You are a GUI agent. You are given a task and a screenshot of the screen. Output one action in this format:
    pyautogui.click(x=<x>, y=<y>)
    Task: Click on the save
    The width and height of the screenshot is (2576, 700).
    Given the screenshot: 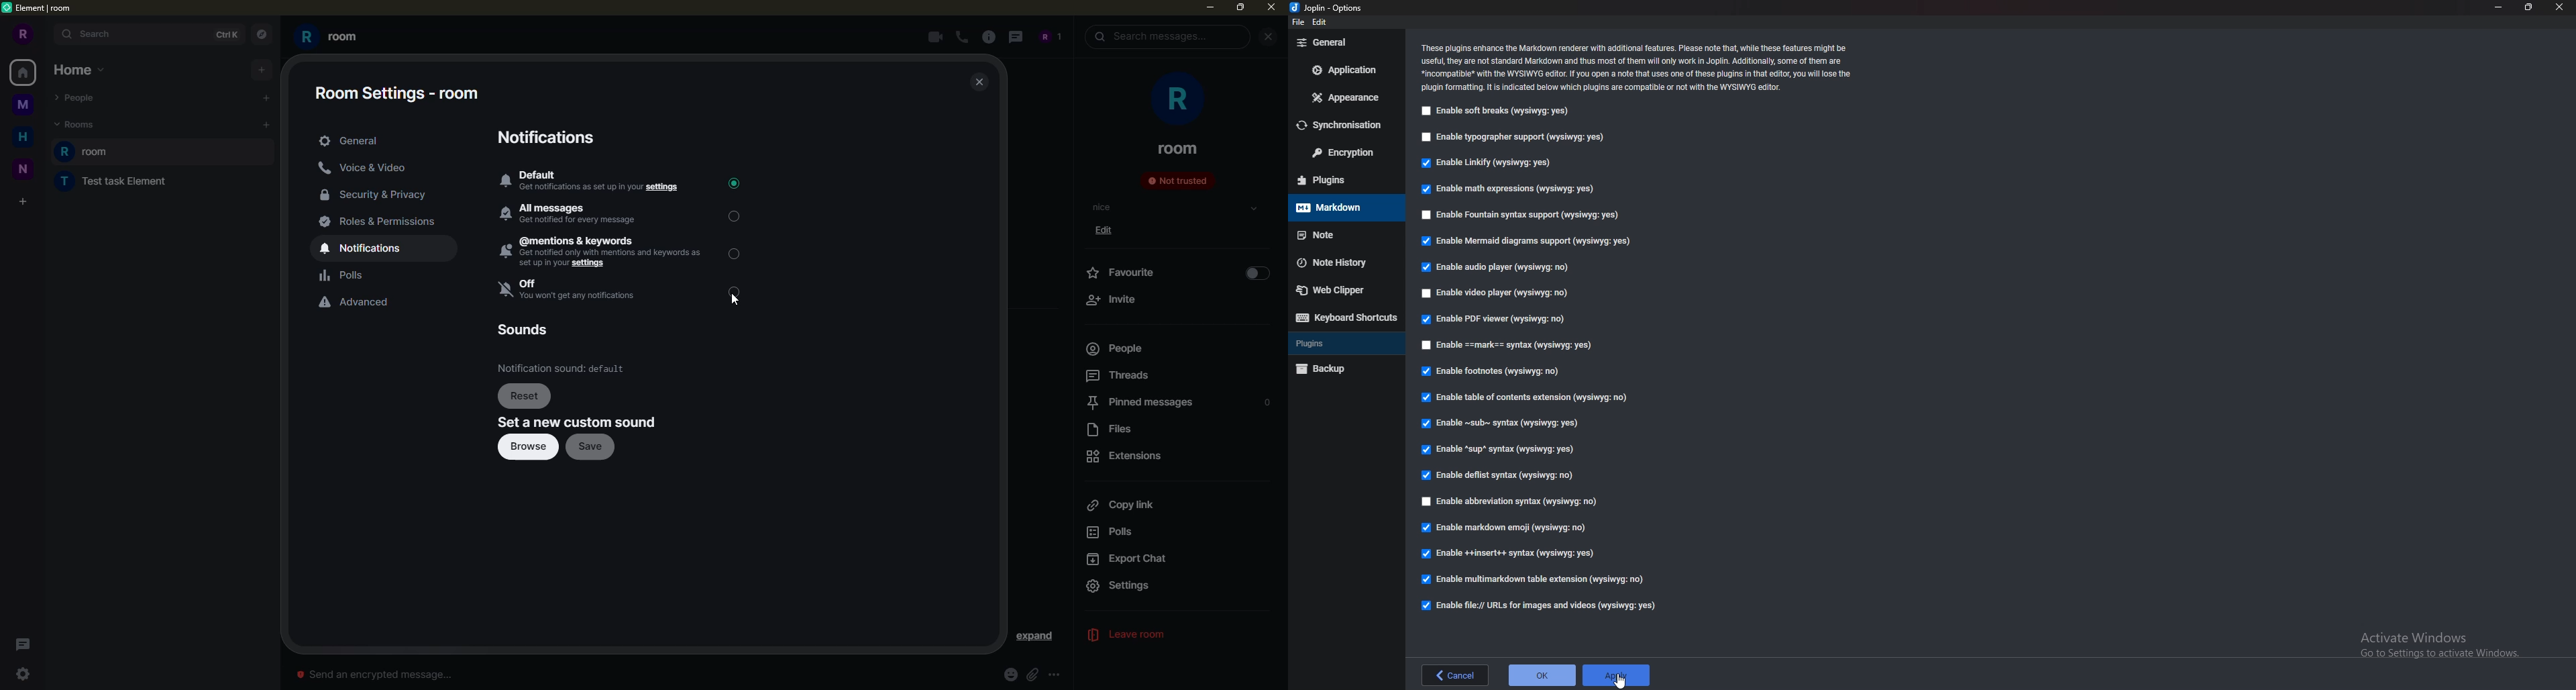 What is the action you would take?
    pyautogui.click(x=592, y=447)
    